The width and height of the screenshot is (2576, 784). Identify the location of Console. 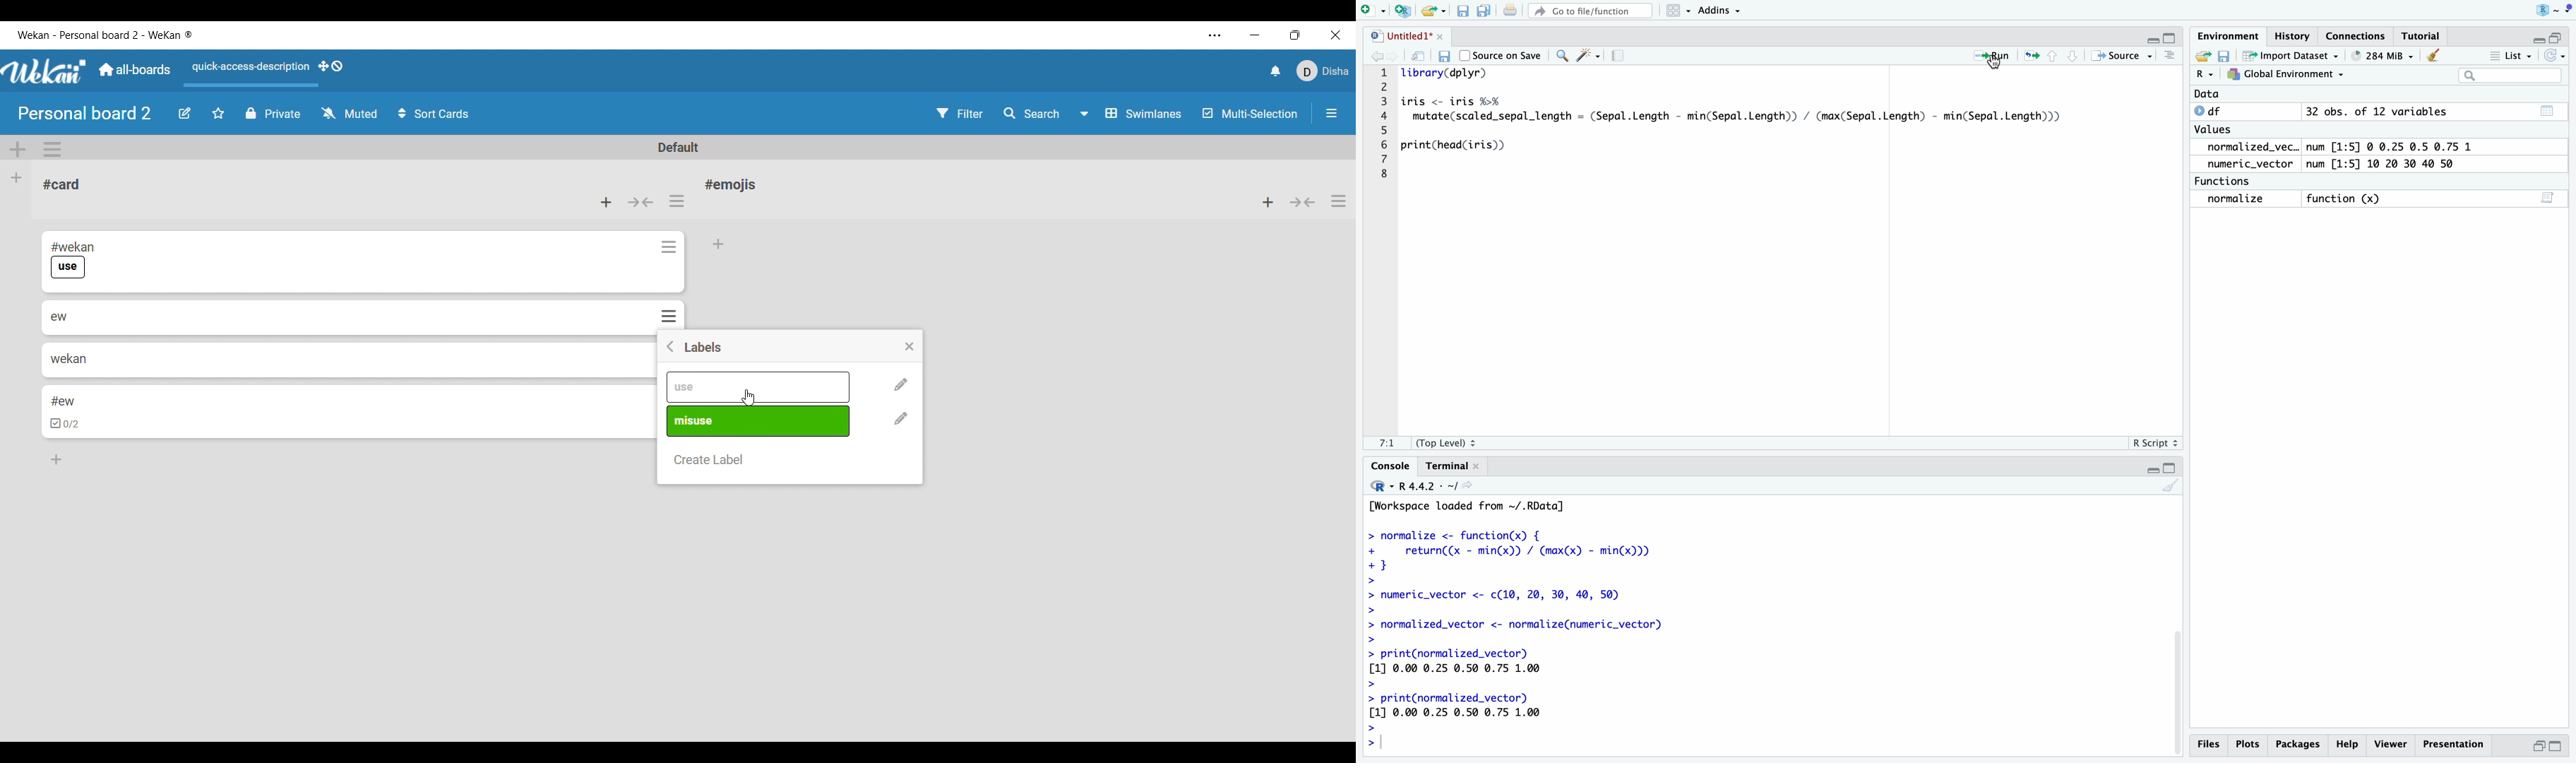
(1388, 465).